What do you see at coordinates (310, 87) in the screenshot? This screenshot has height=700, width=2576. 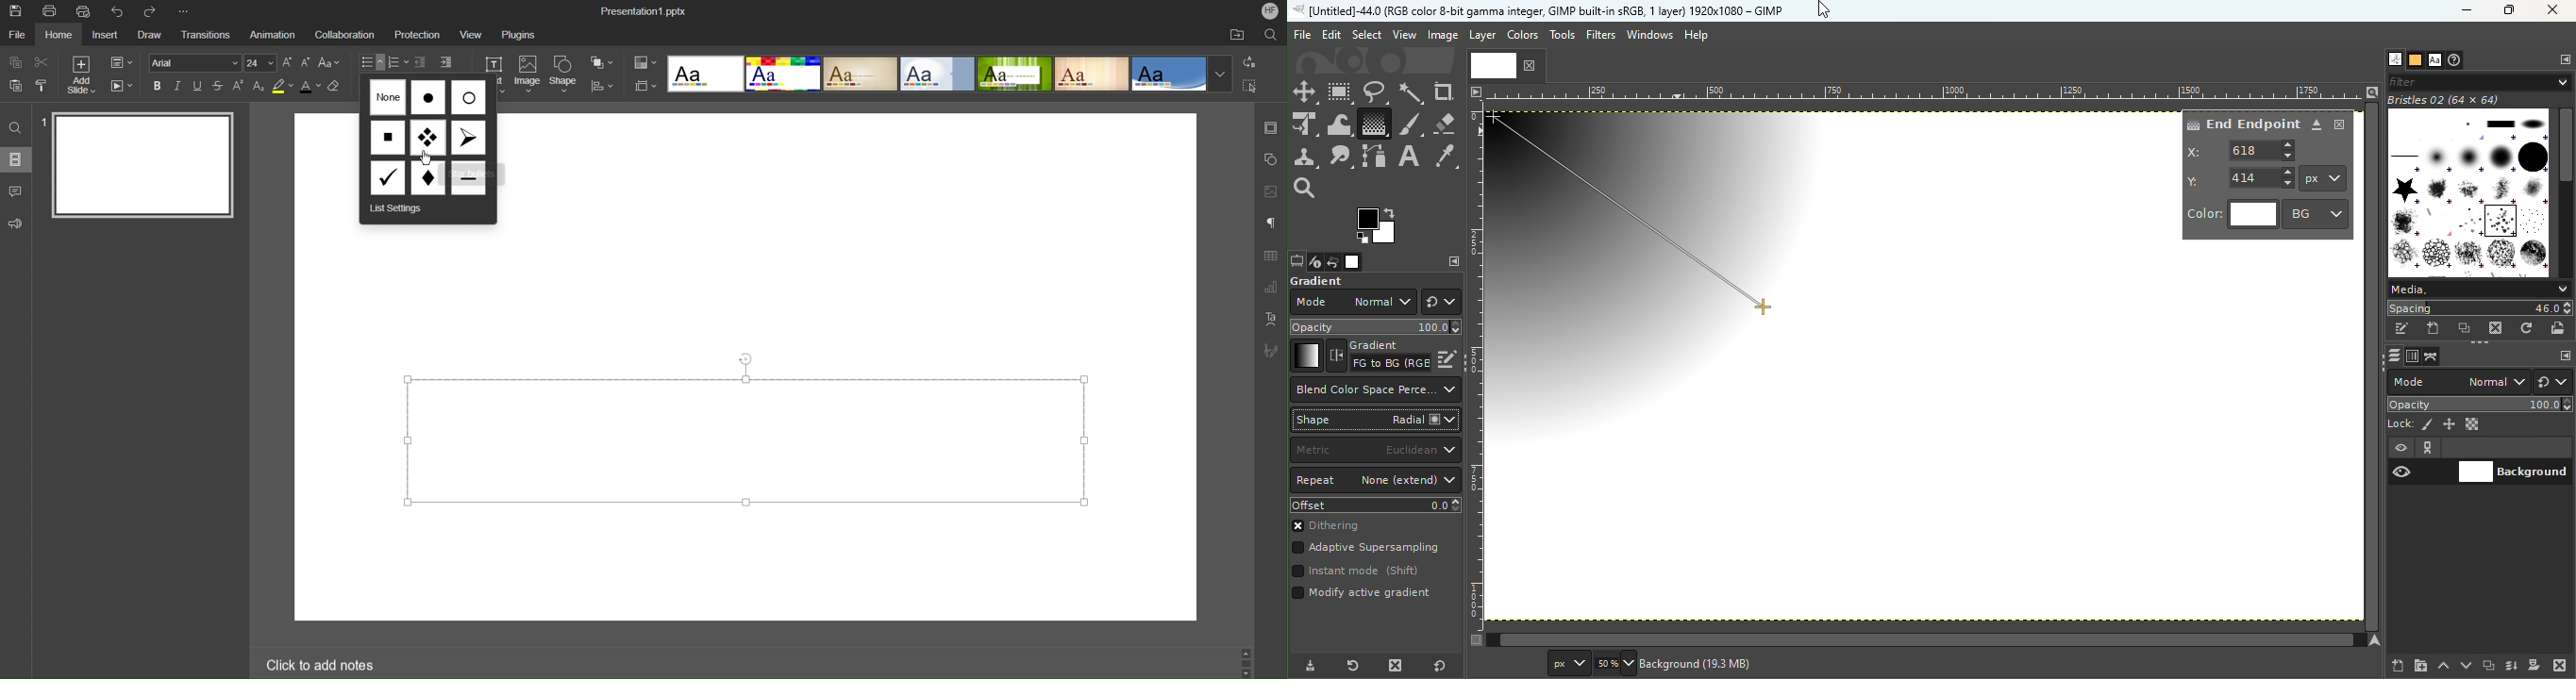 I see `Text Color` at bounding box center [310, 87].